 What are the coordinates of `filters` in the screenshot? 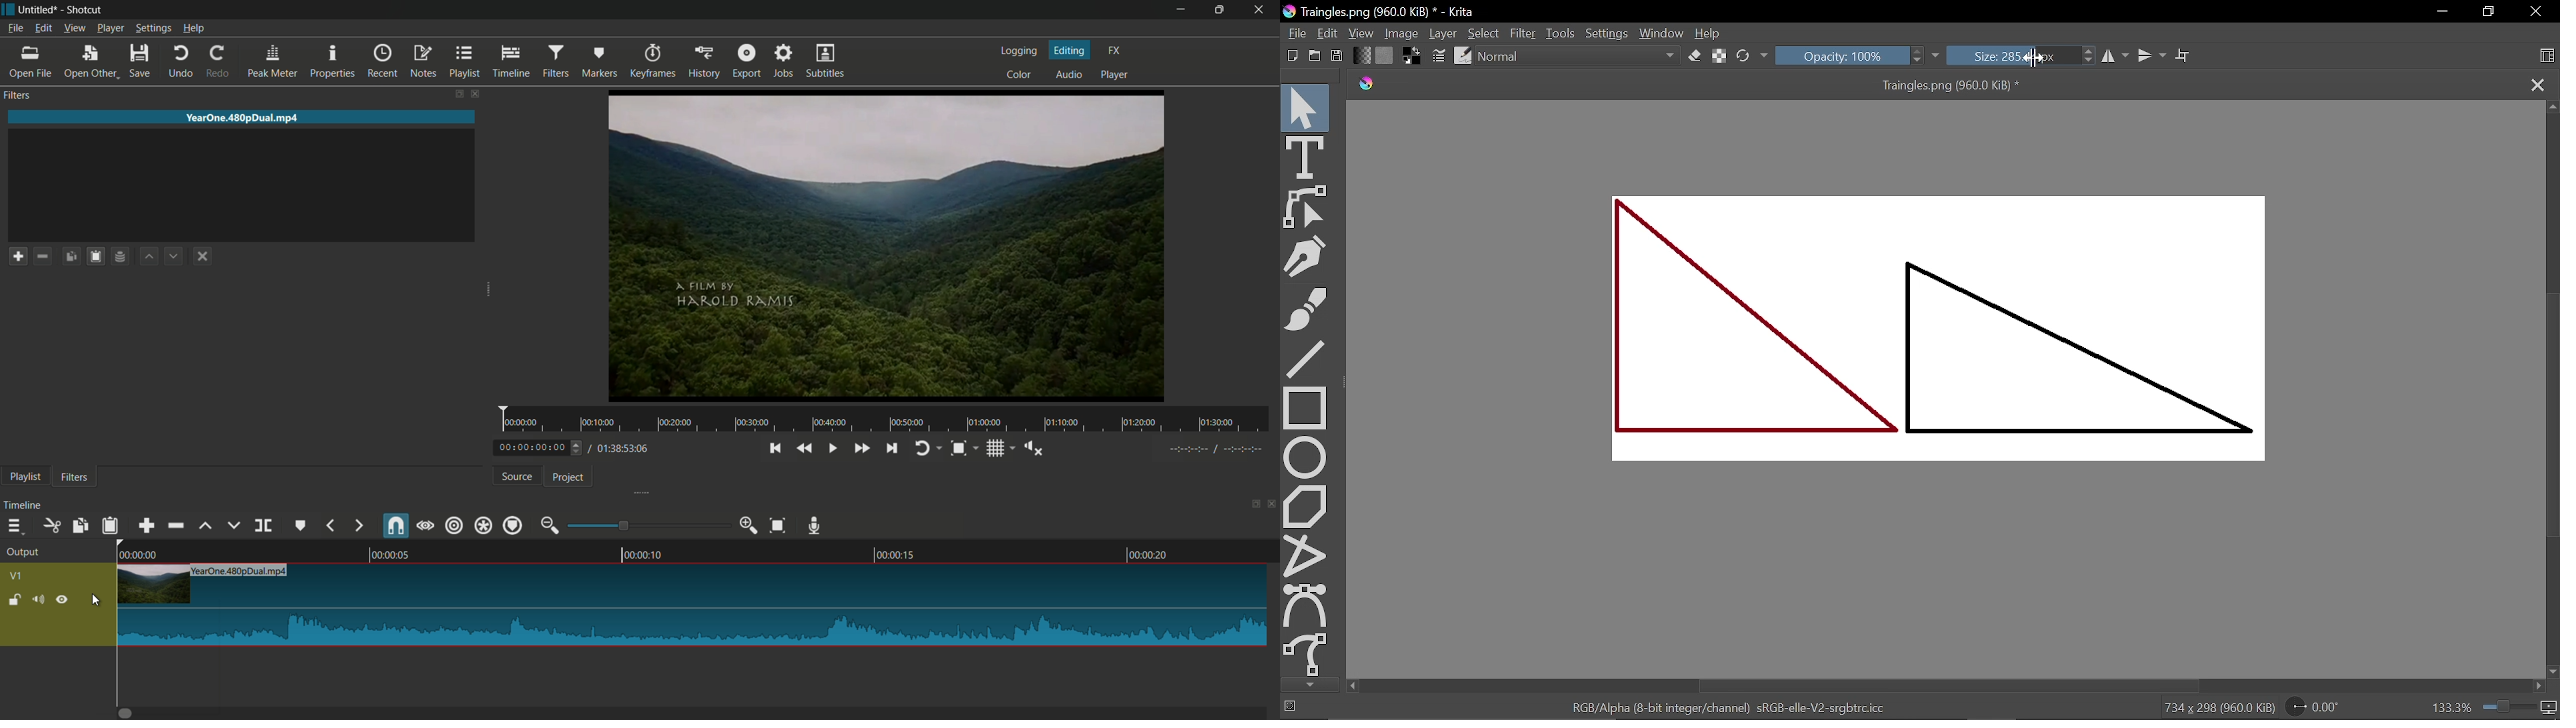 It's located at (555, 62).